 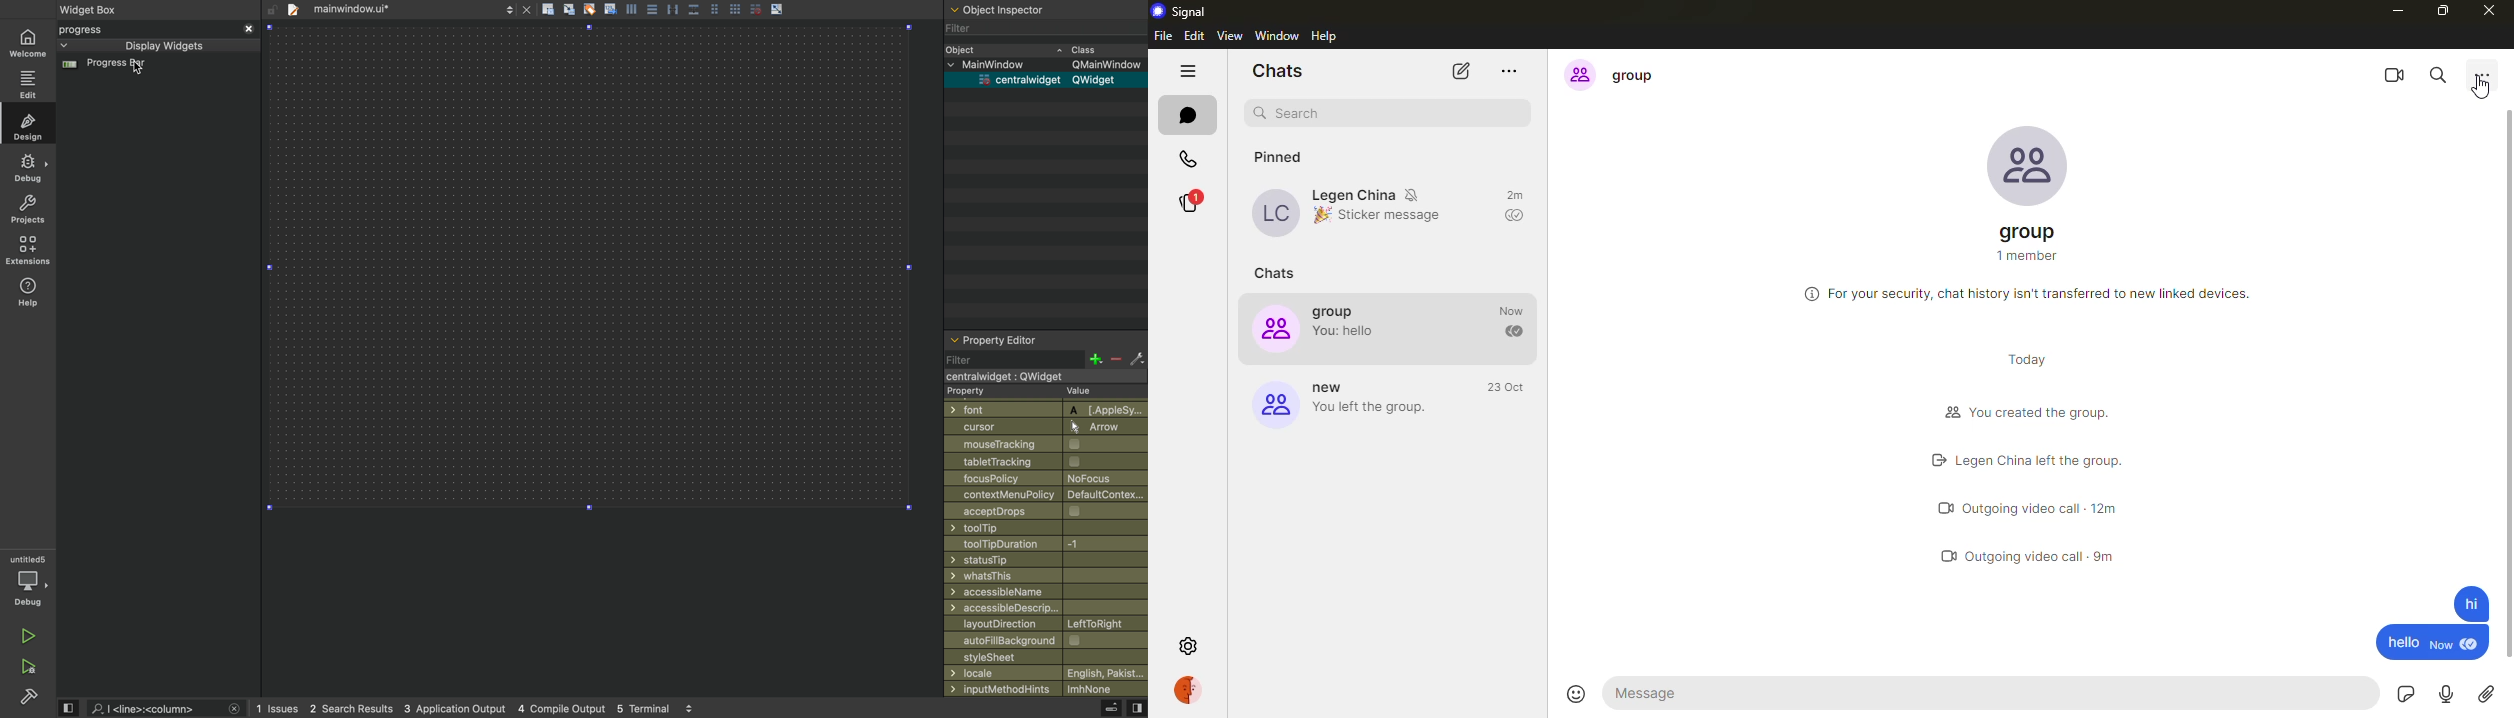 What do you see at coordinates (1336, 312) in the screenshot?
I see `group` at bounding box center [1336, 312].